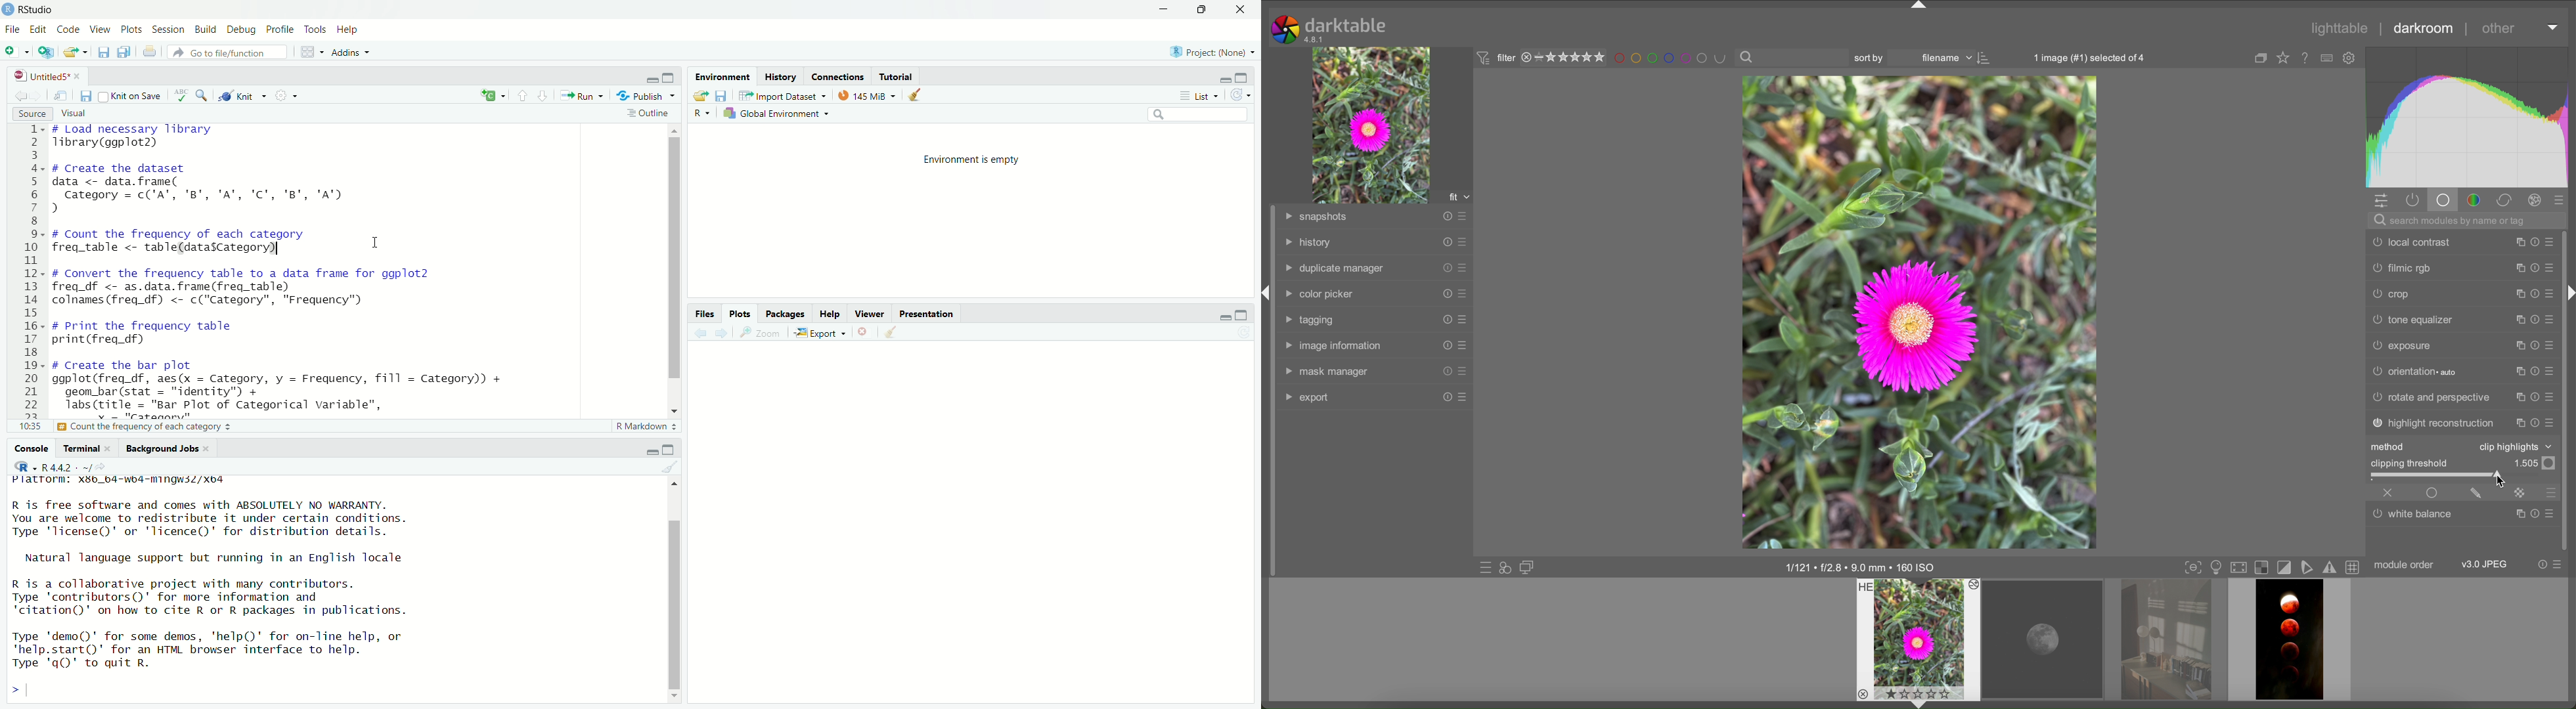  Describe the element at coordinates (202, 97) in the screenshot. I see `find and replace` at that location.